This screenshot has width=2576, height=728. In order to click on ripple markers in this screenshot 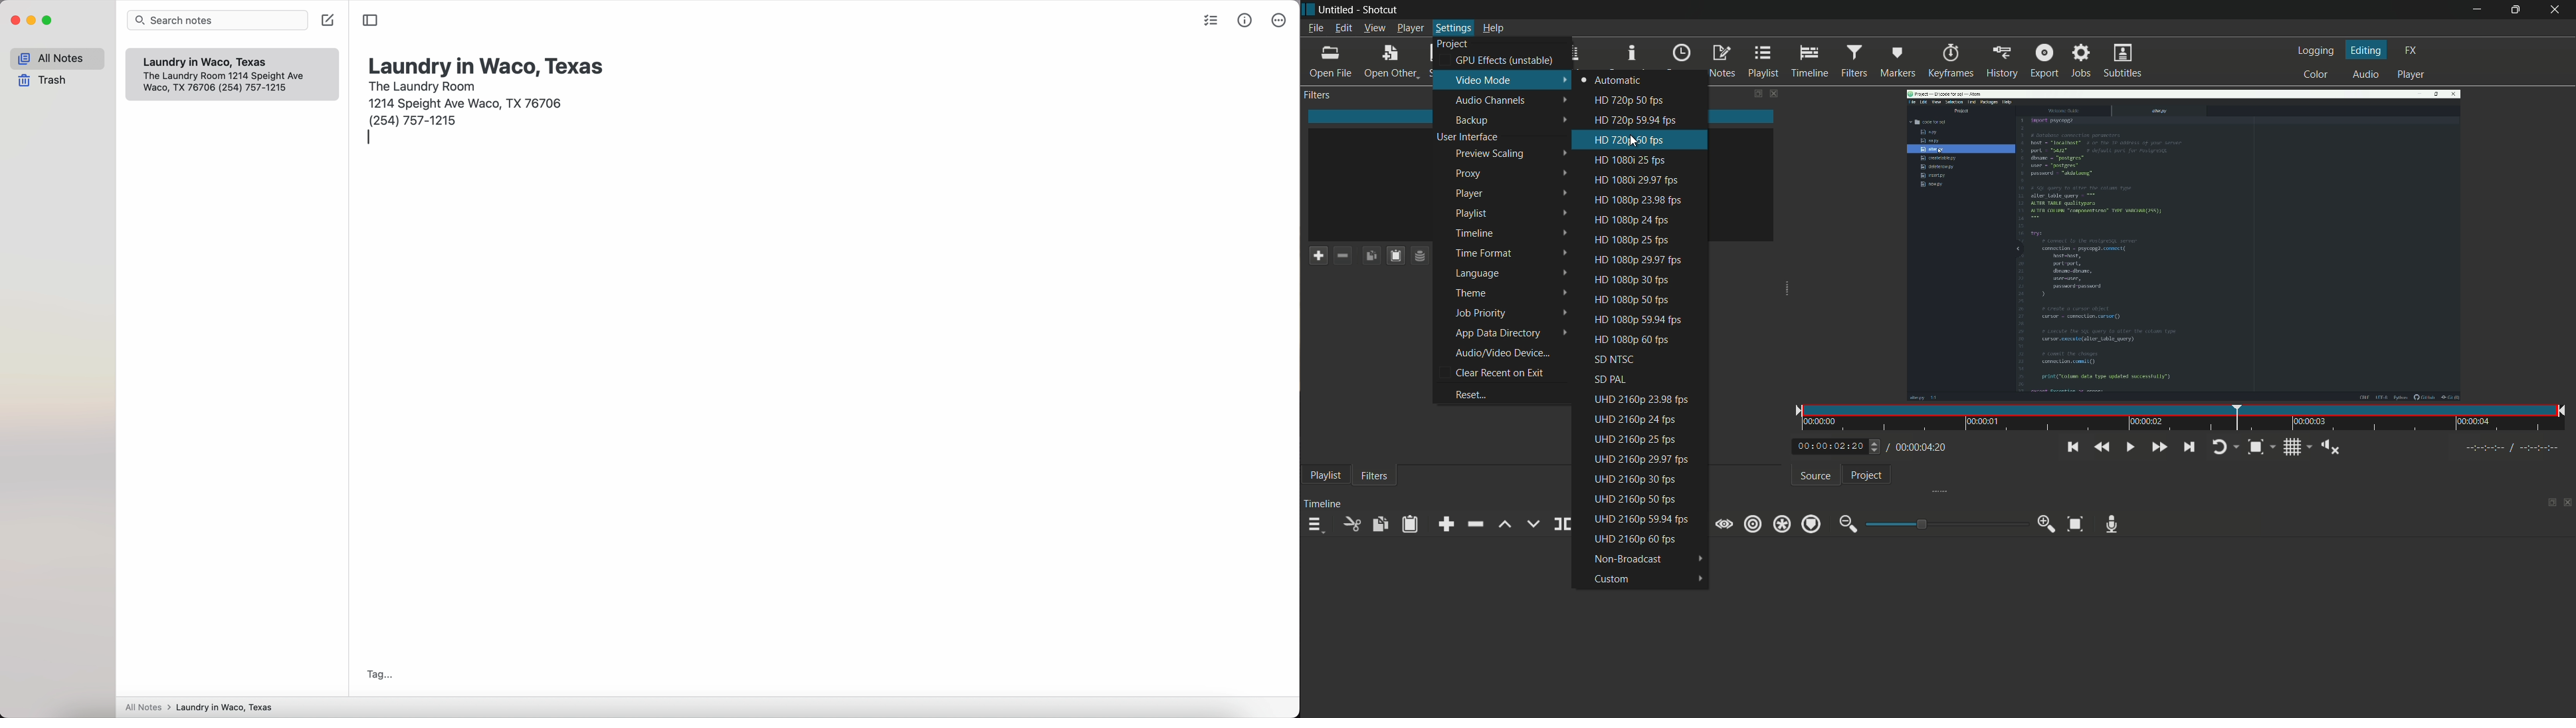, I will do `click(1811, 524)`.